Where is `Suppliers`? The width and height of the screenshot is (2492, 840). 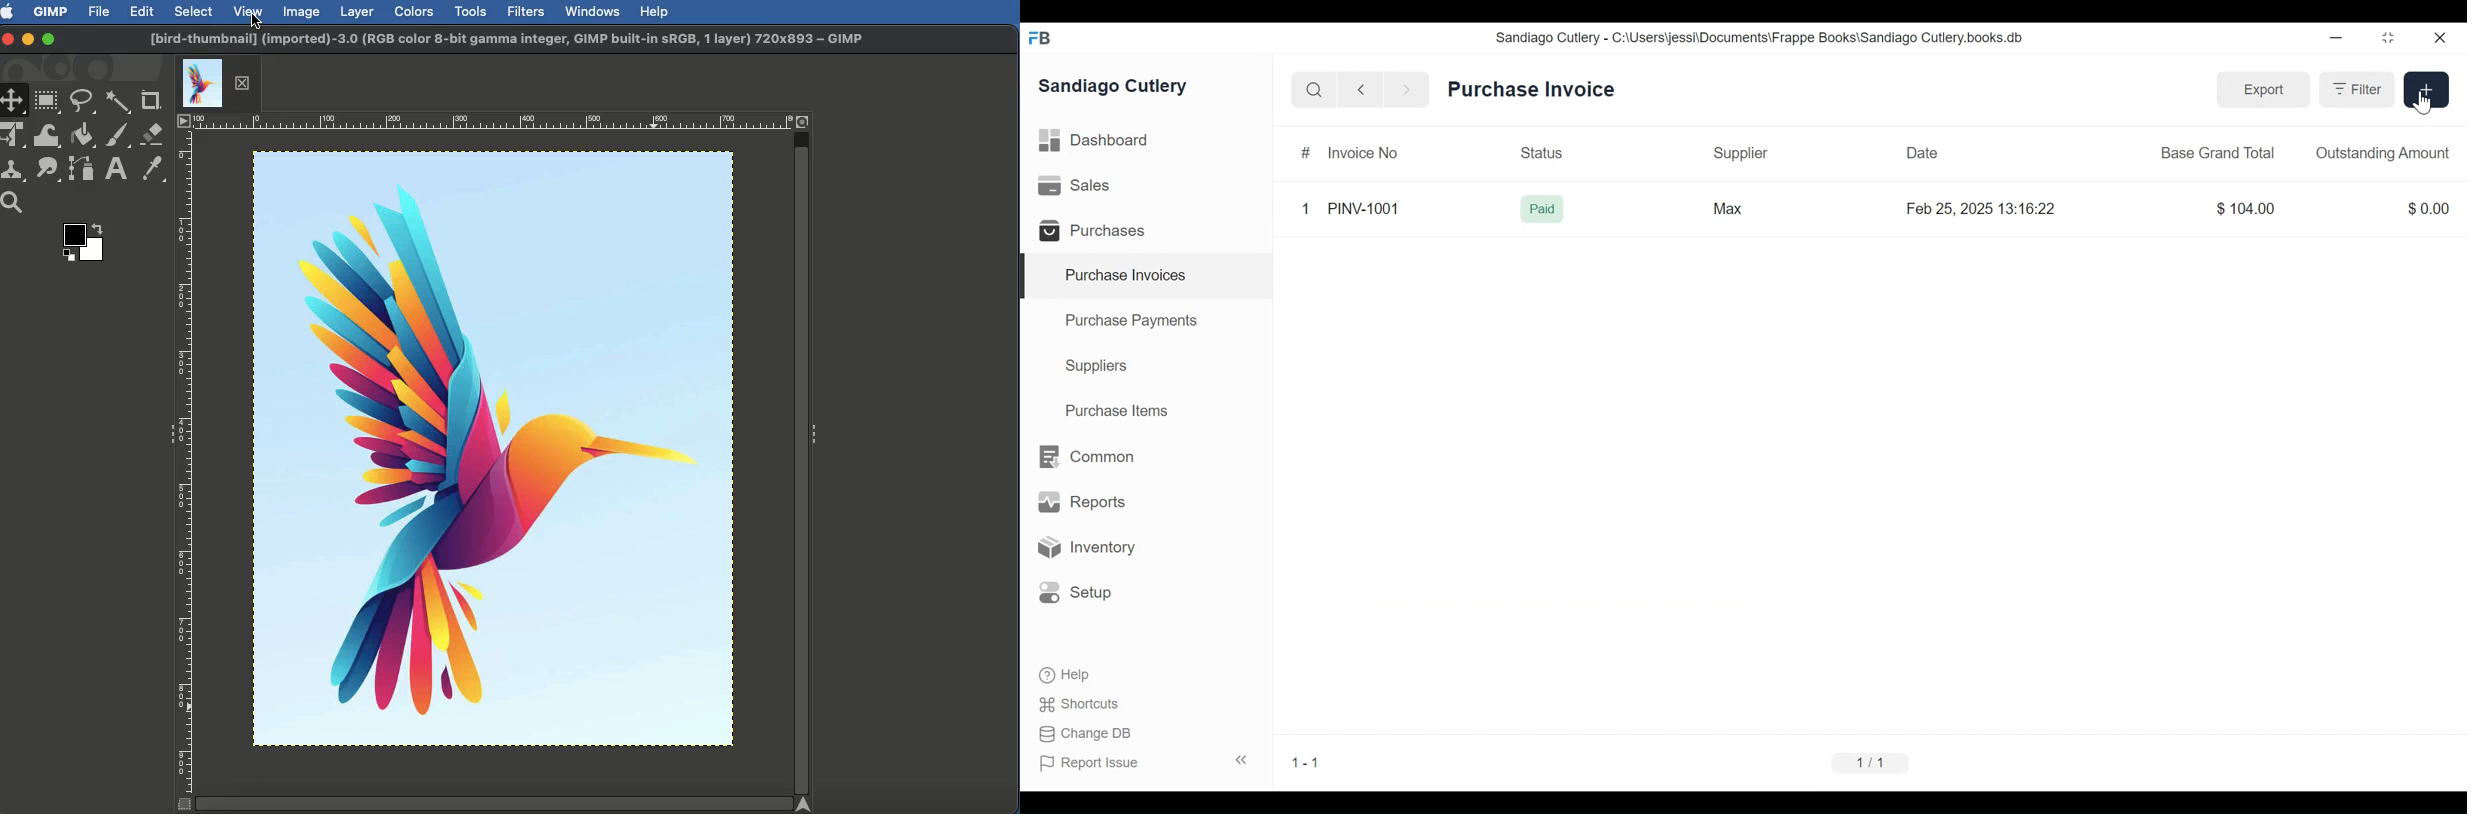
Suppliers is located at coordinates (1097, 366).